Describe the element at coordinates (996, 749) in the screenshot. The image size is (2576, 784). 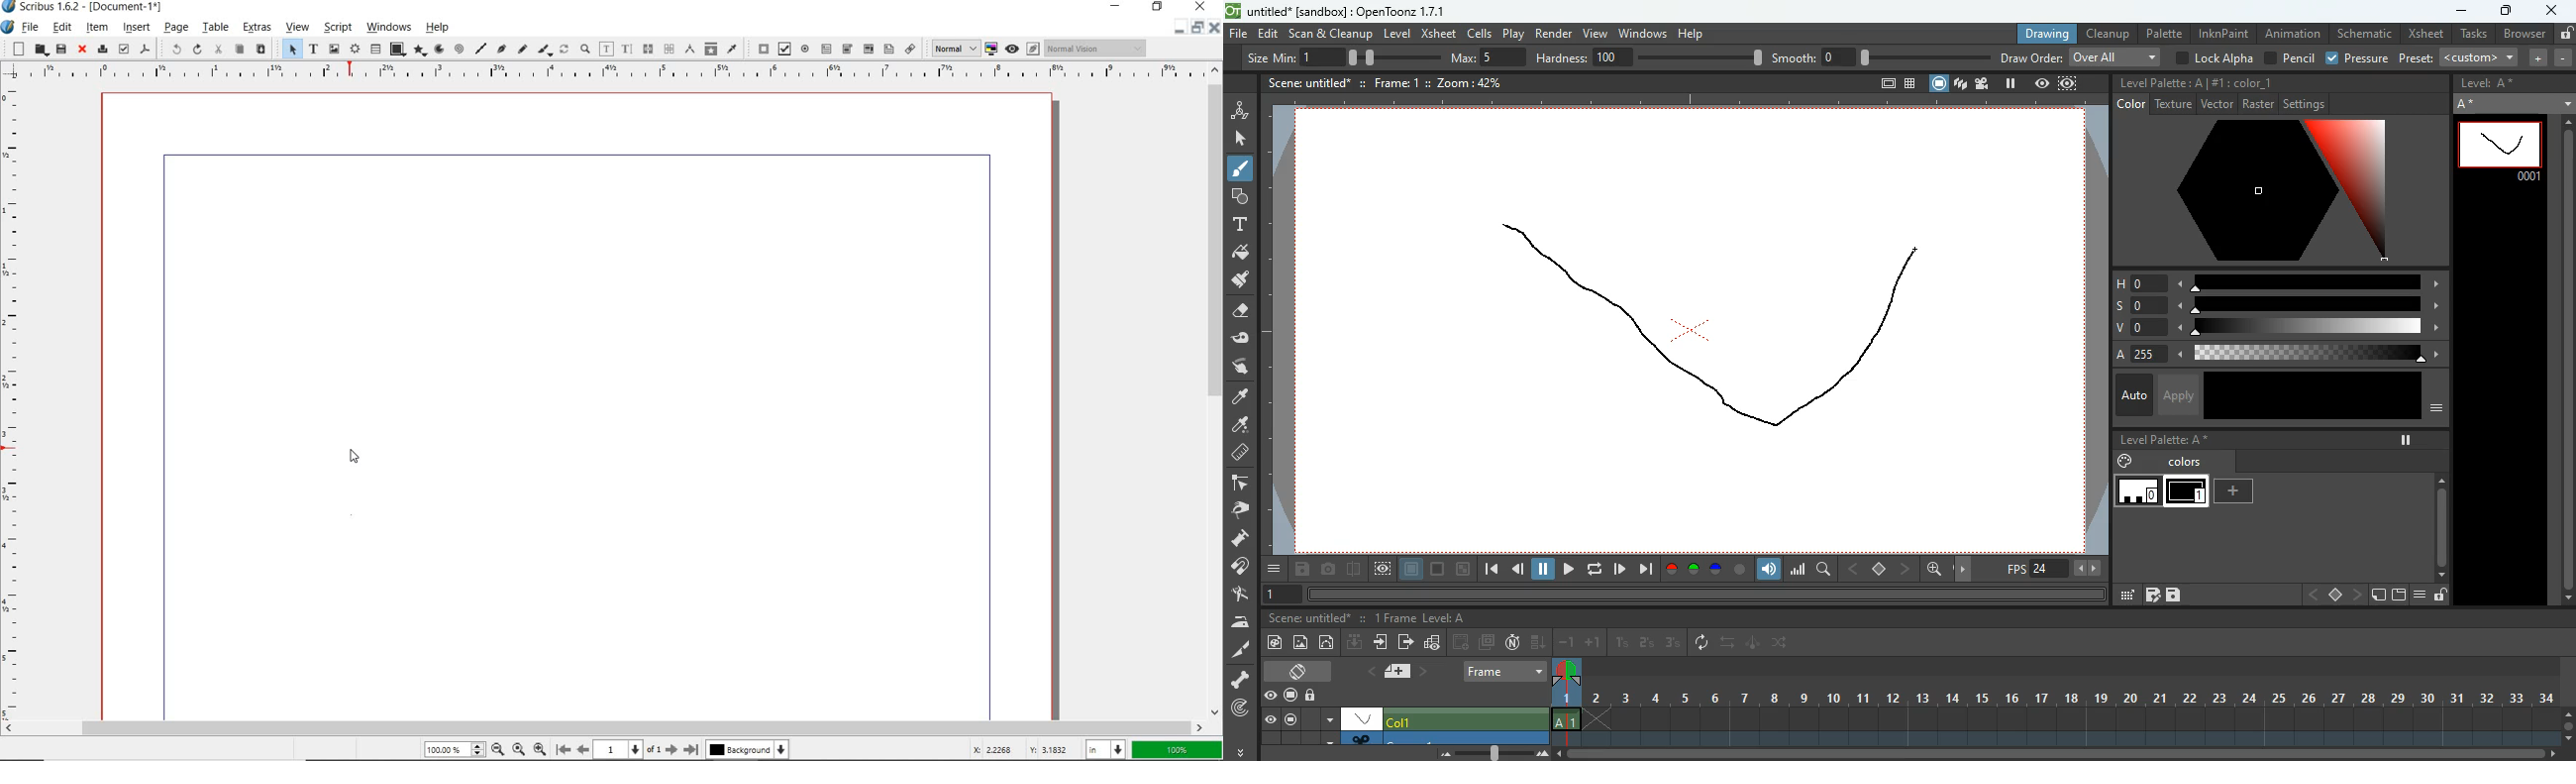
I see `X: 2.2268` at that location.